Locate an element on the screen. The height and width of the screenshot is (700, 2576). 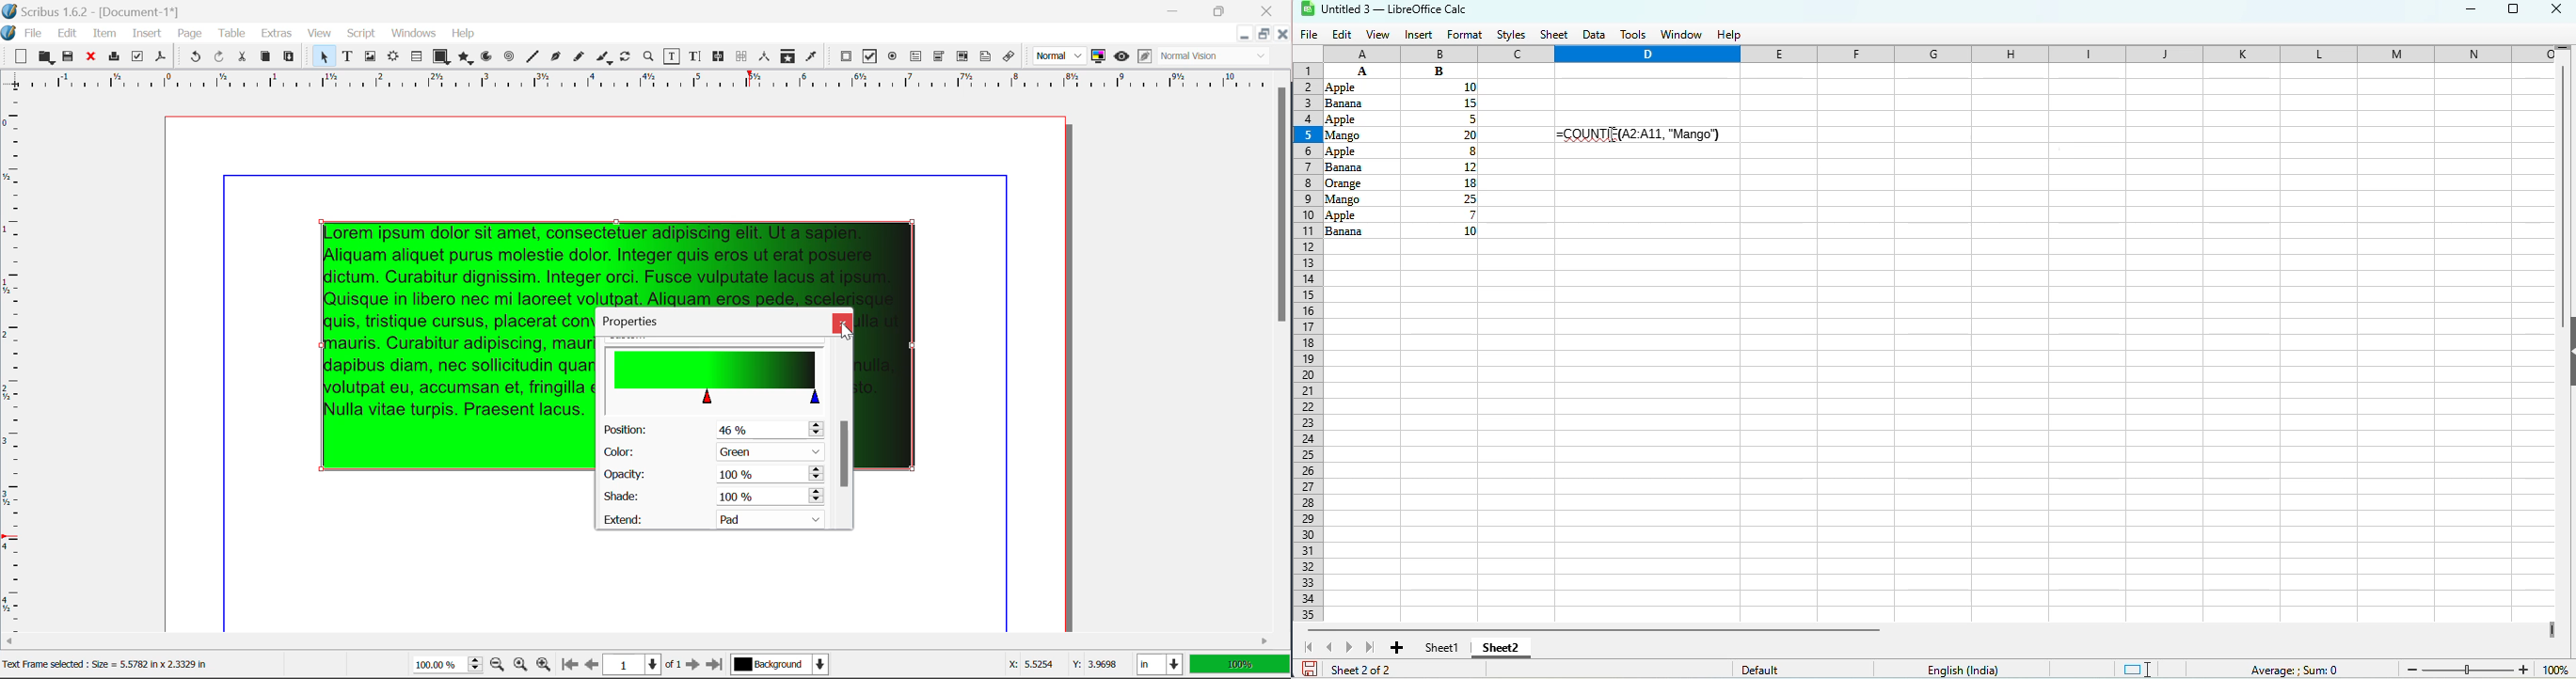
Image Frame is located at coordinates (370, 58).